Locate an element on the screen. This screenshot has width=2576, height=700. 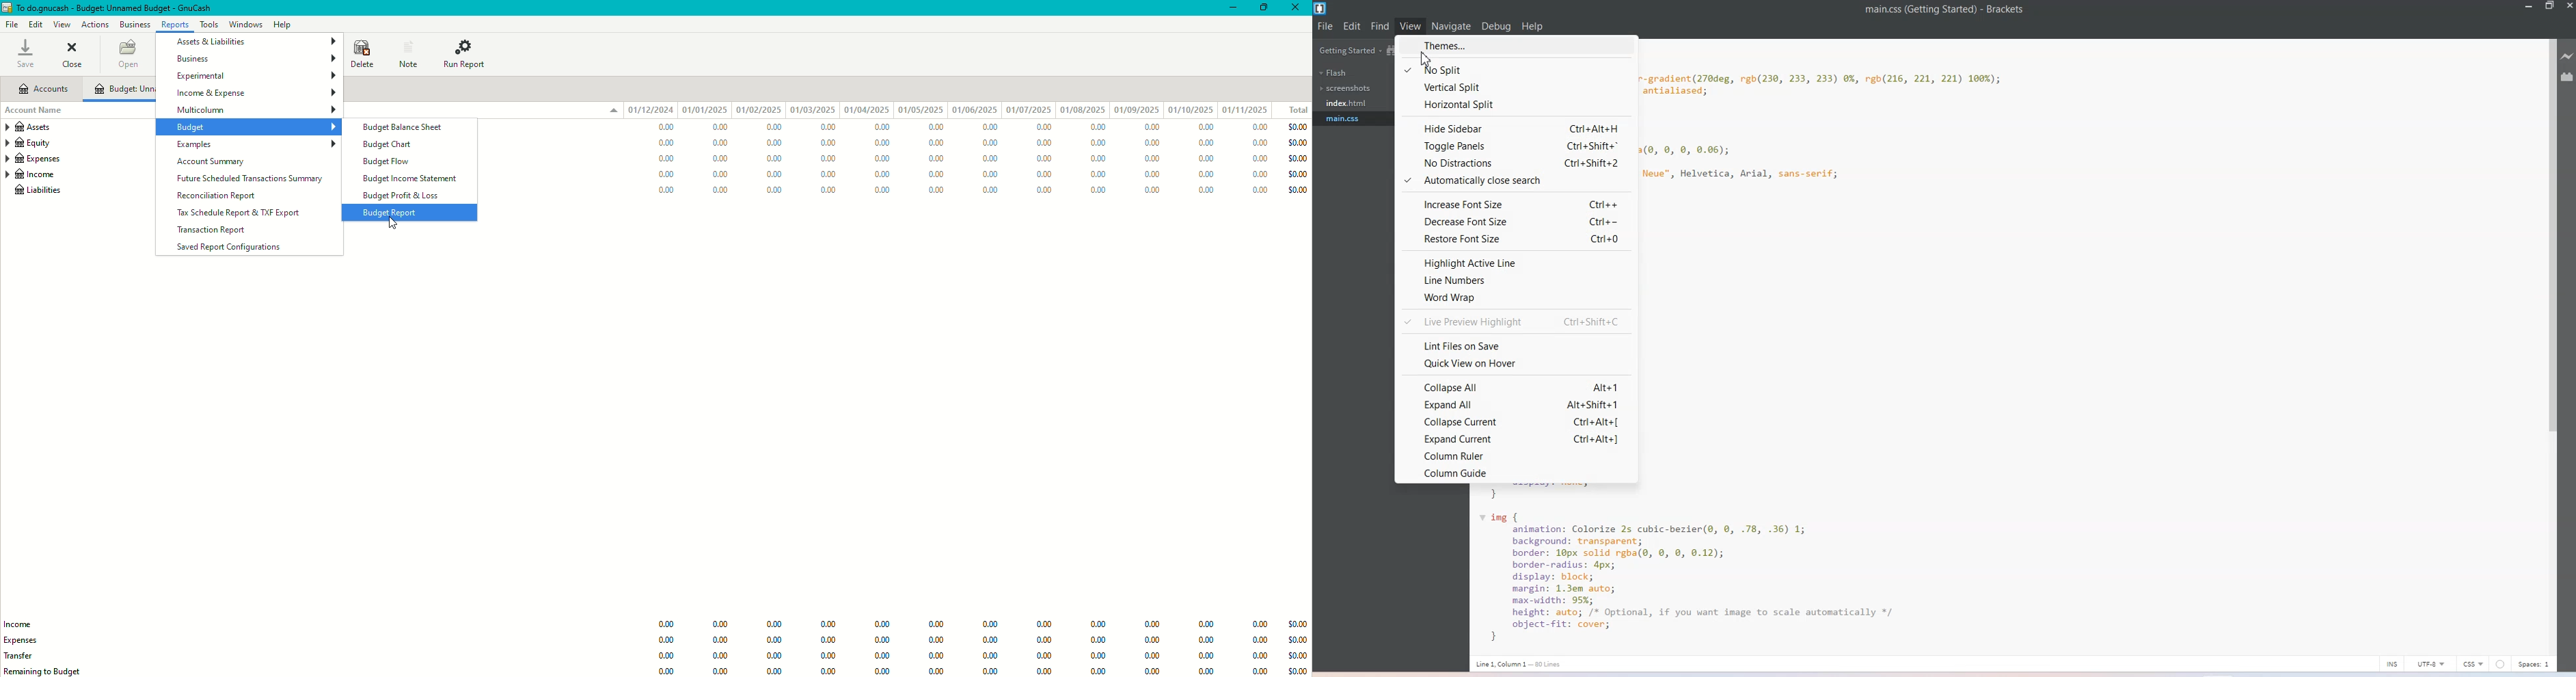
Multicolumn is located at coordinates (259, 109).